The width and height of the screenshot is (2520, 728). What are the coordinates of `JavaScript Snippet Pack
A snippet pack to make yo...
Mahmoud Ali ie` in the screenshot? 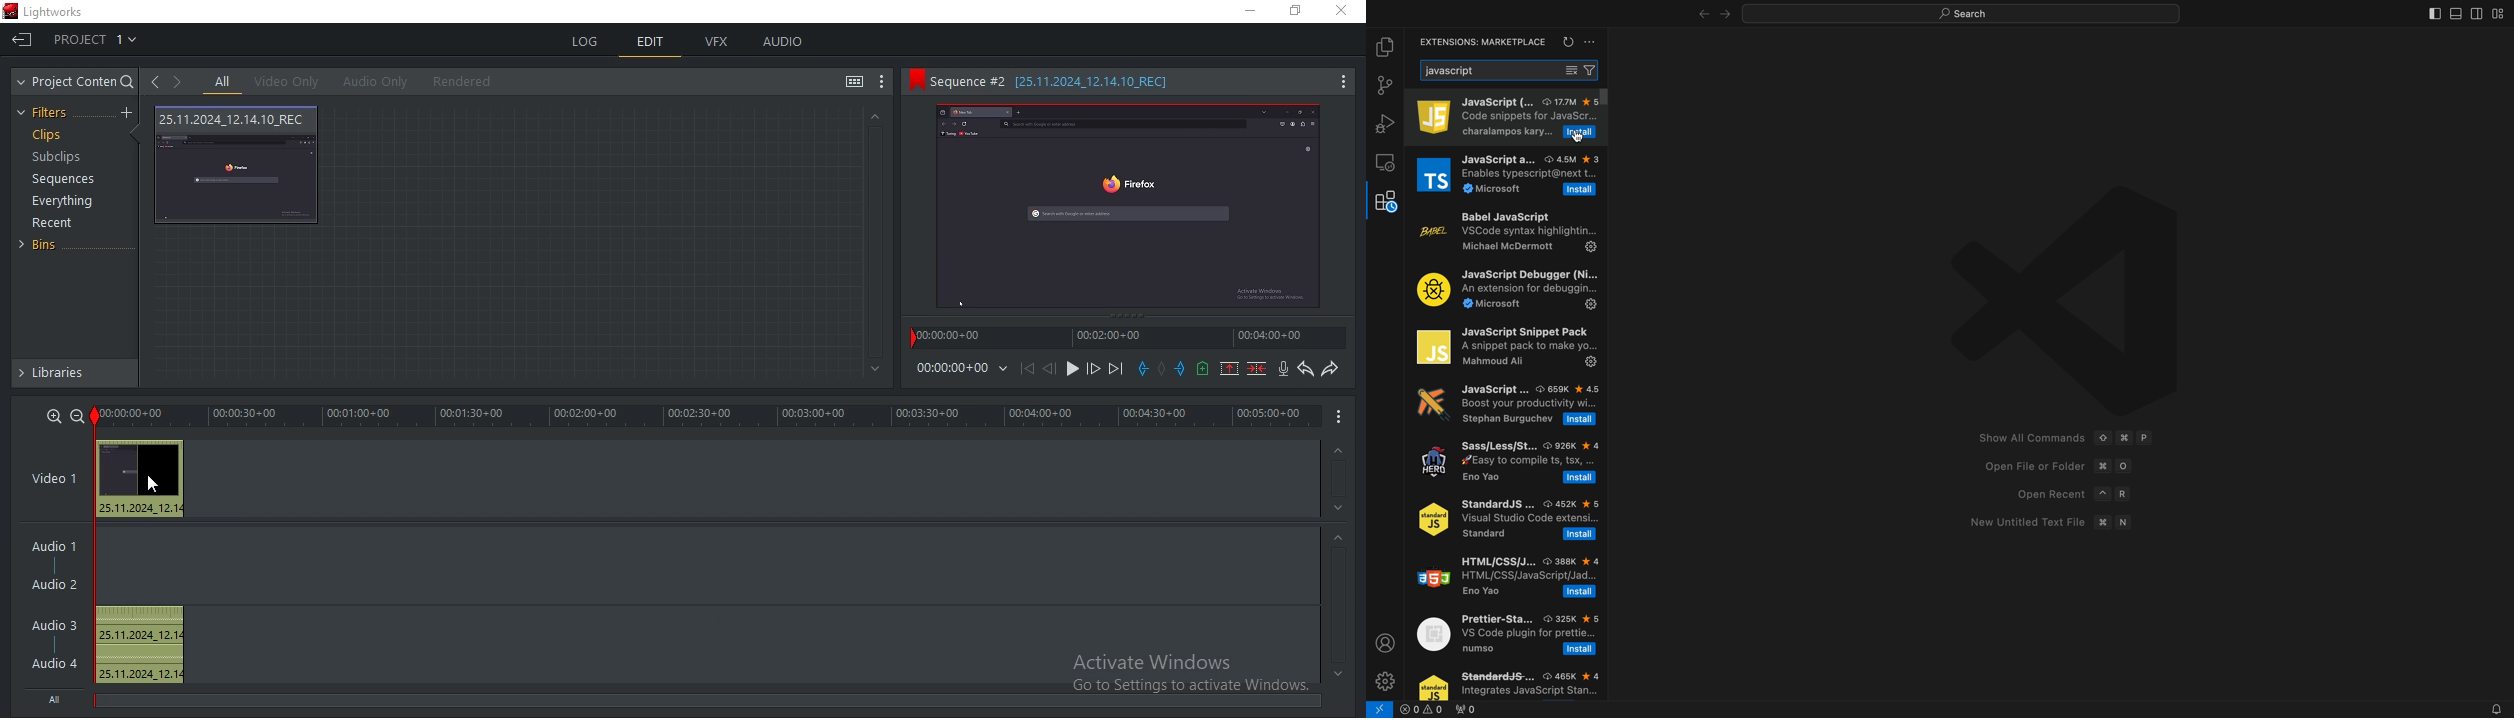 It's located at (1504, 347).